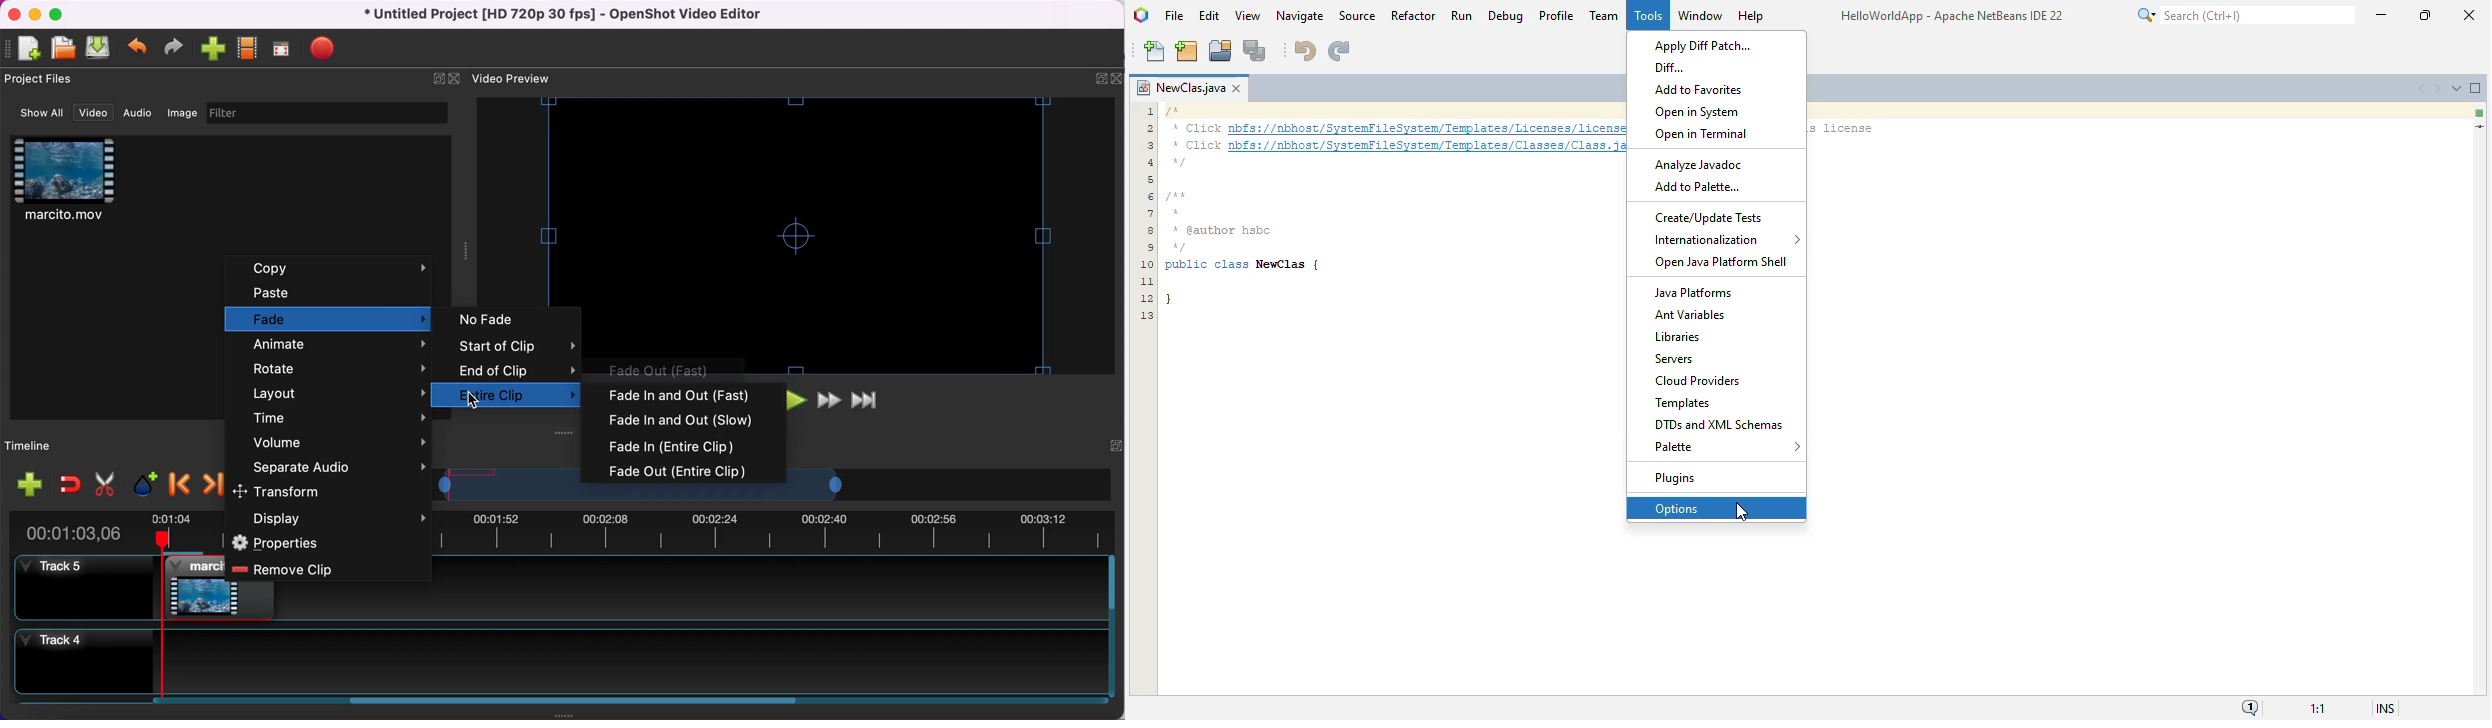 Image resolution: width=2492 pixels, height=728 pixels. I want to click on save all, so click(1255, 50).